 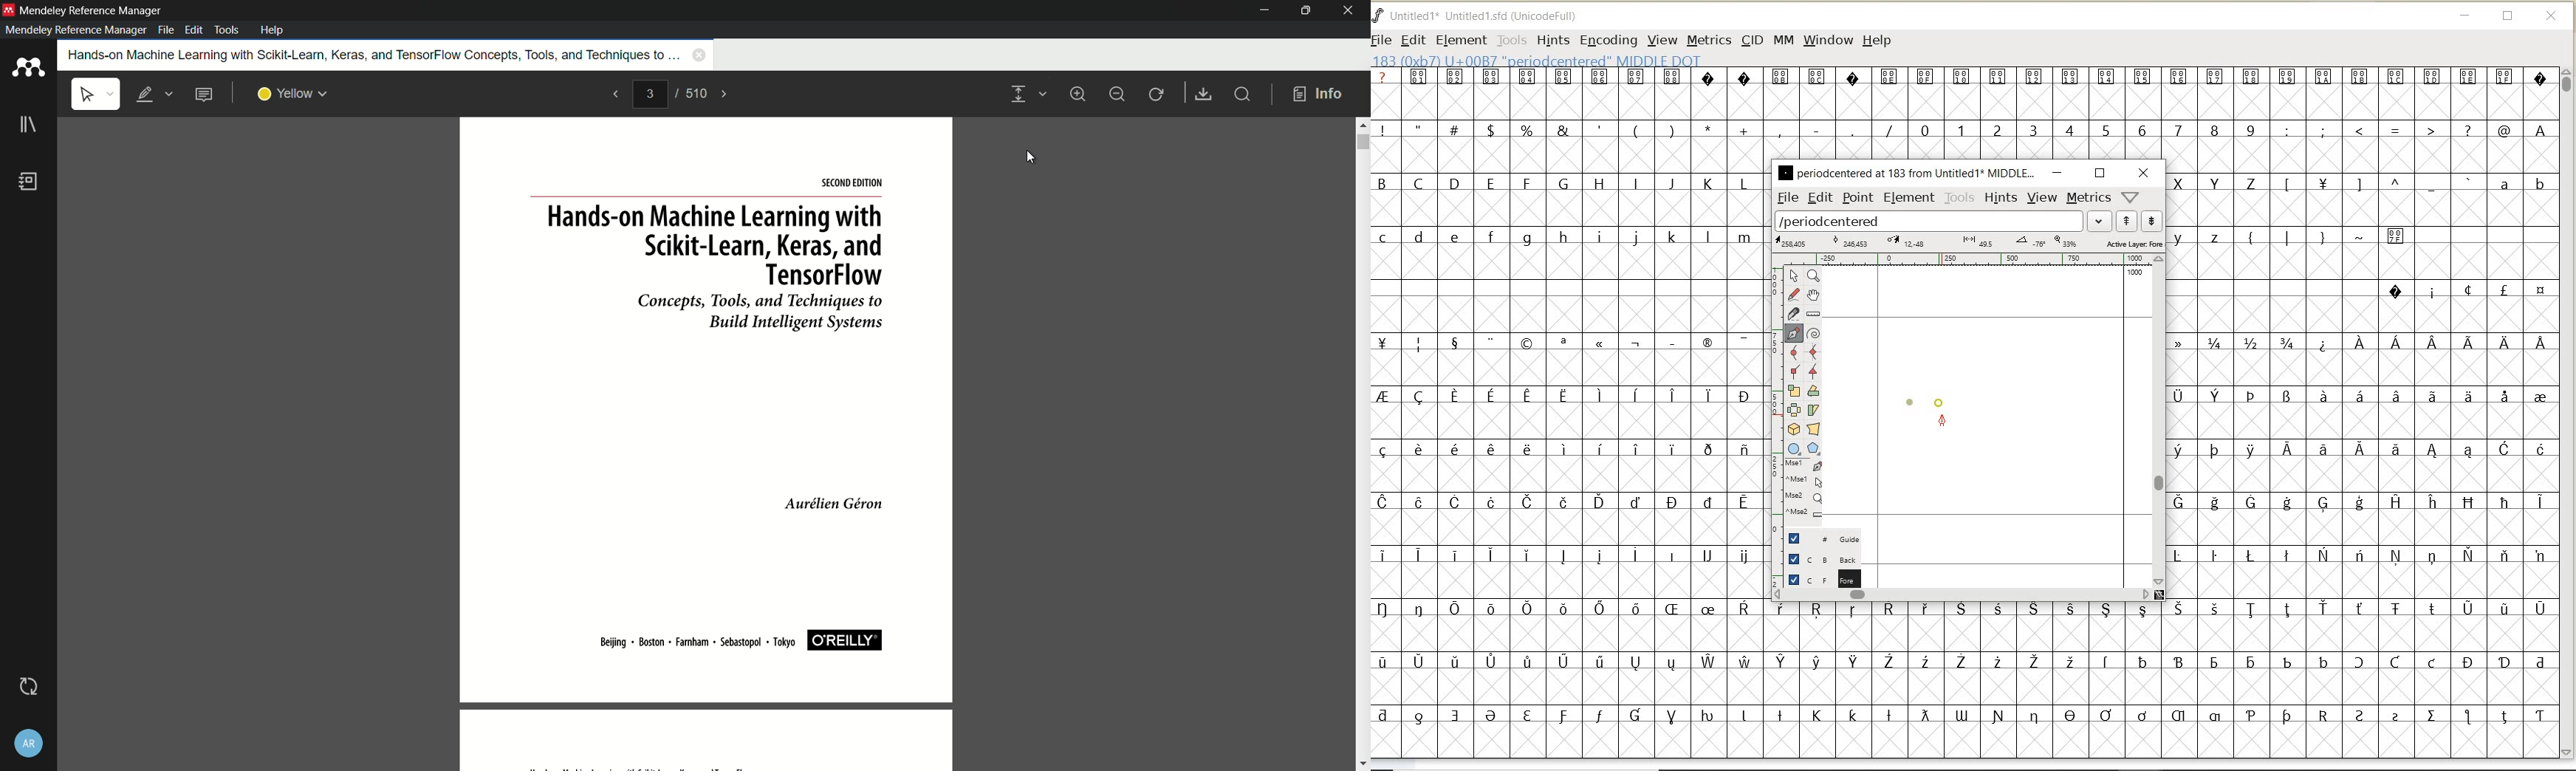 What do you see at coordinates (96, 94) in the screenshot?
I see `select` at bounding box center [96, 94].